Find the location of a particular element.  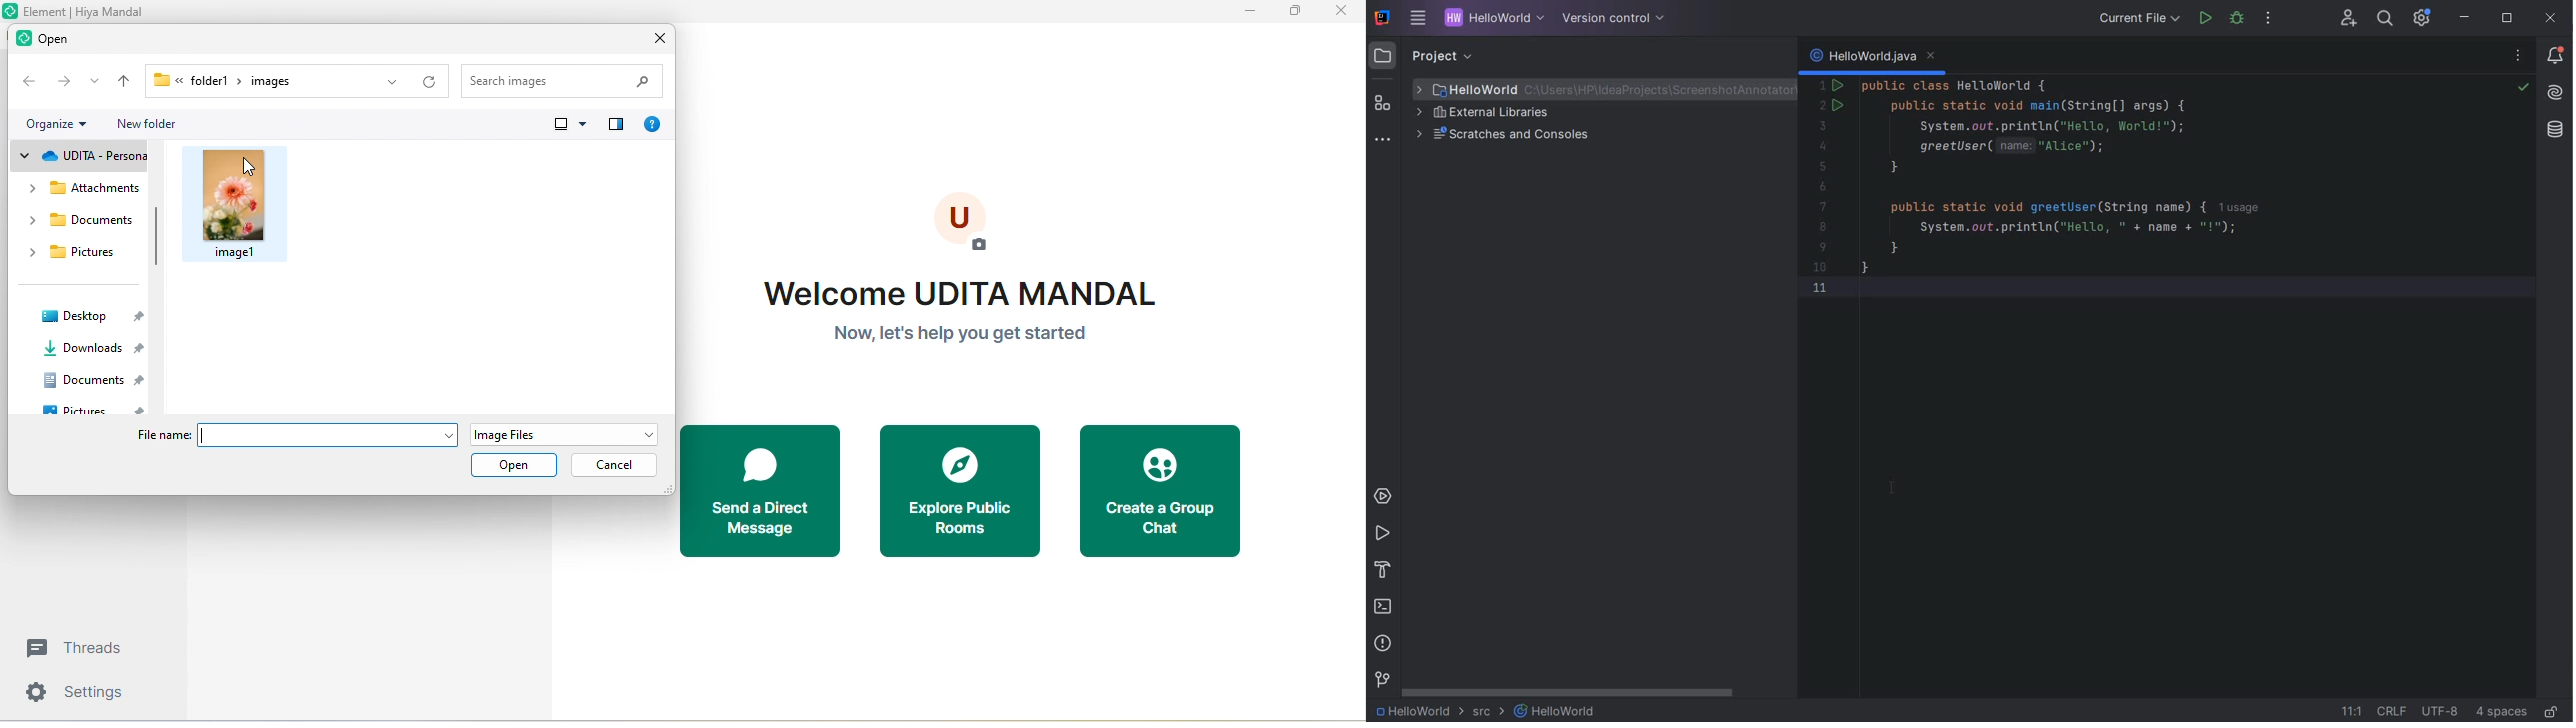

show the preview pane is located at coordinates (618, 124).